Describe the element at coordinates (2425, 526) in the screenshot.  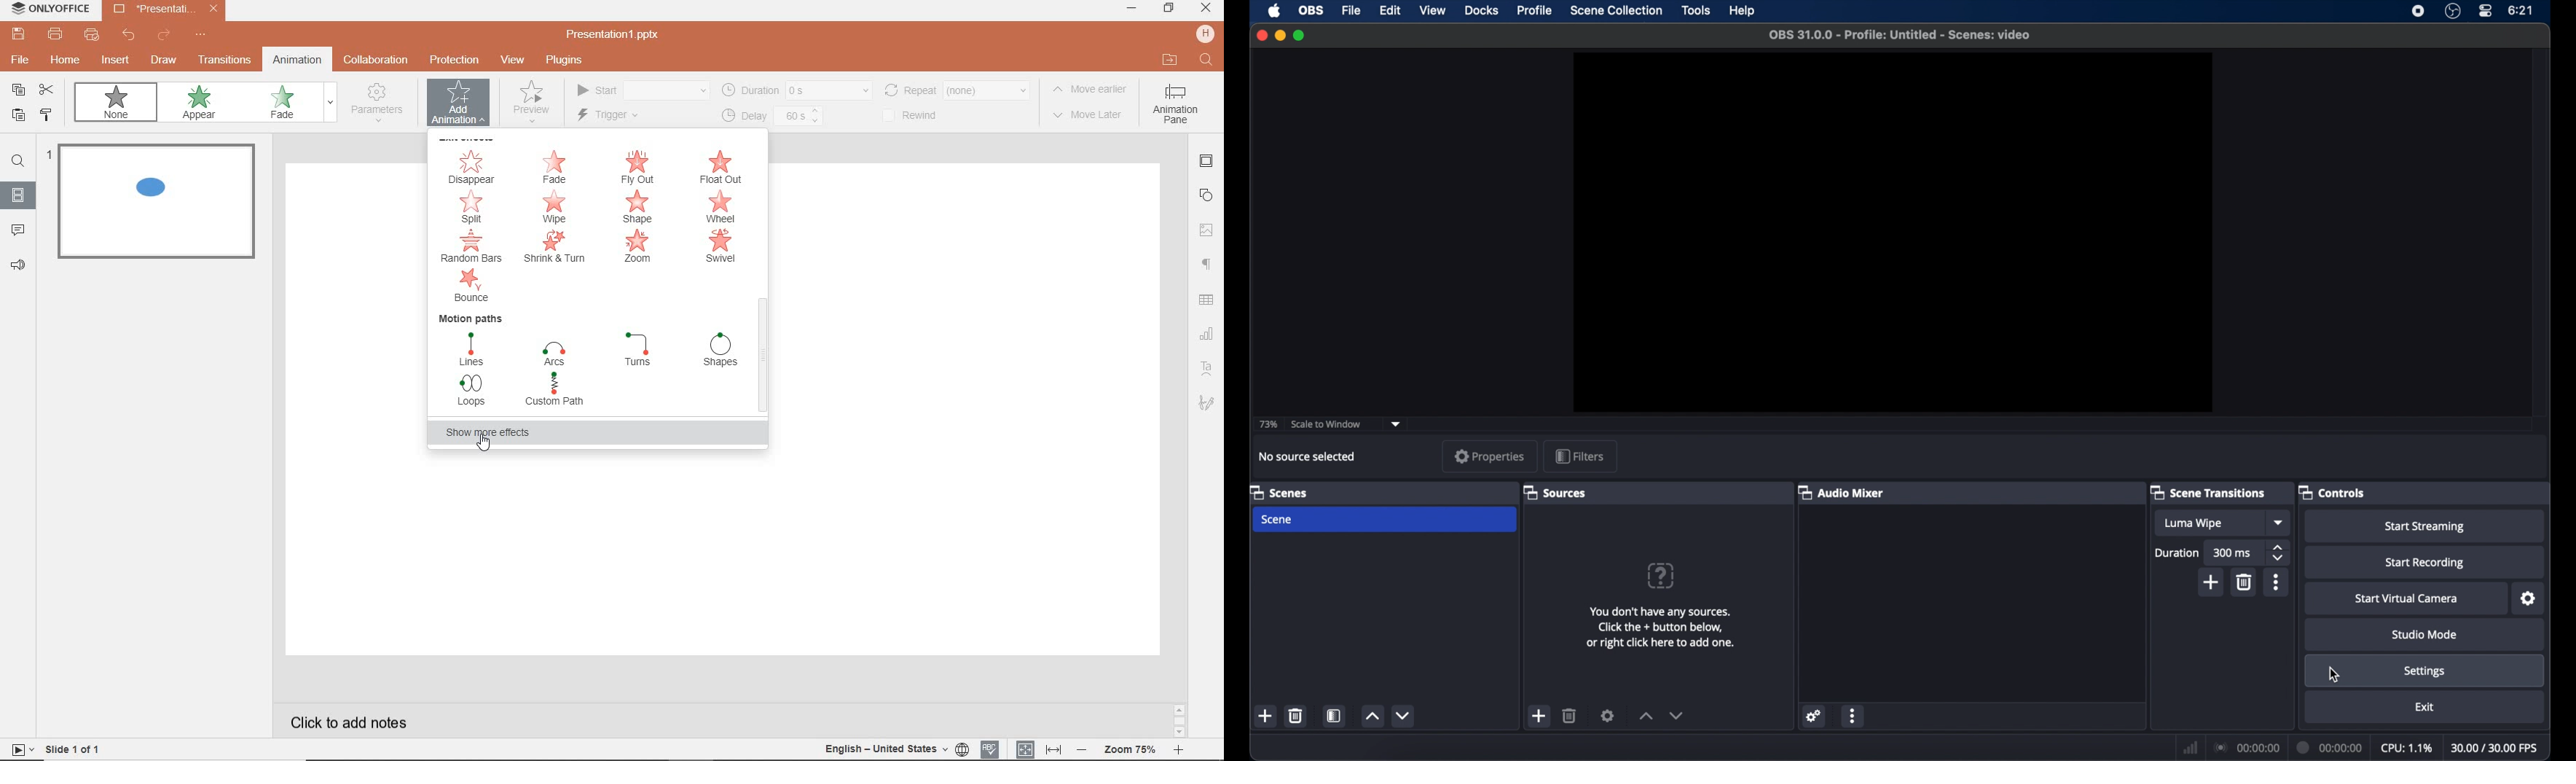
I see `start streaming` at that location.